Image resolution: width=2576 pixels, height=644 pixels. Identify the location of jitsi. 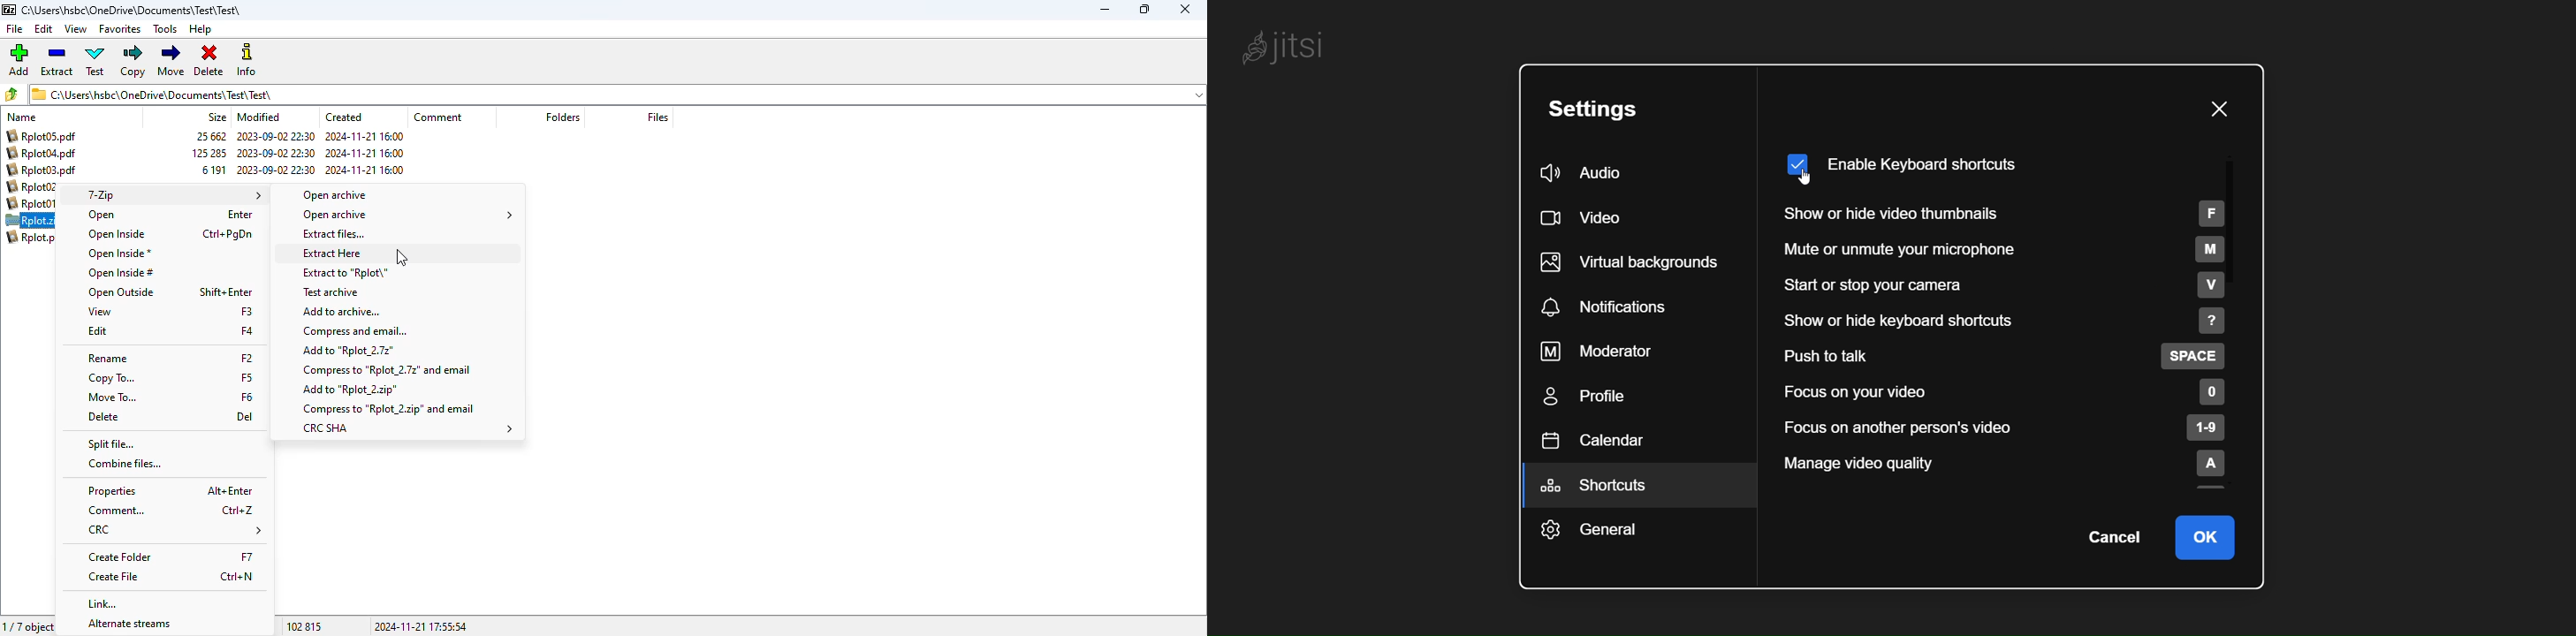
(1288, 53).